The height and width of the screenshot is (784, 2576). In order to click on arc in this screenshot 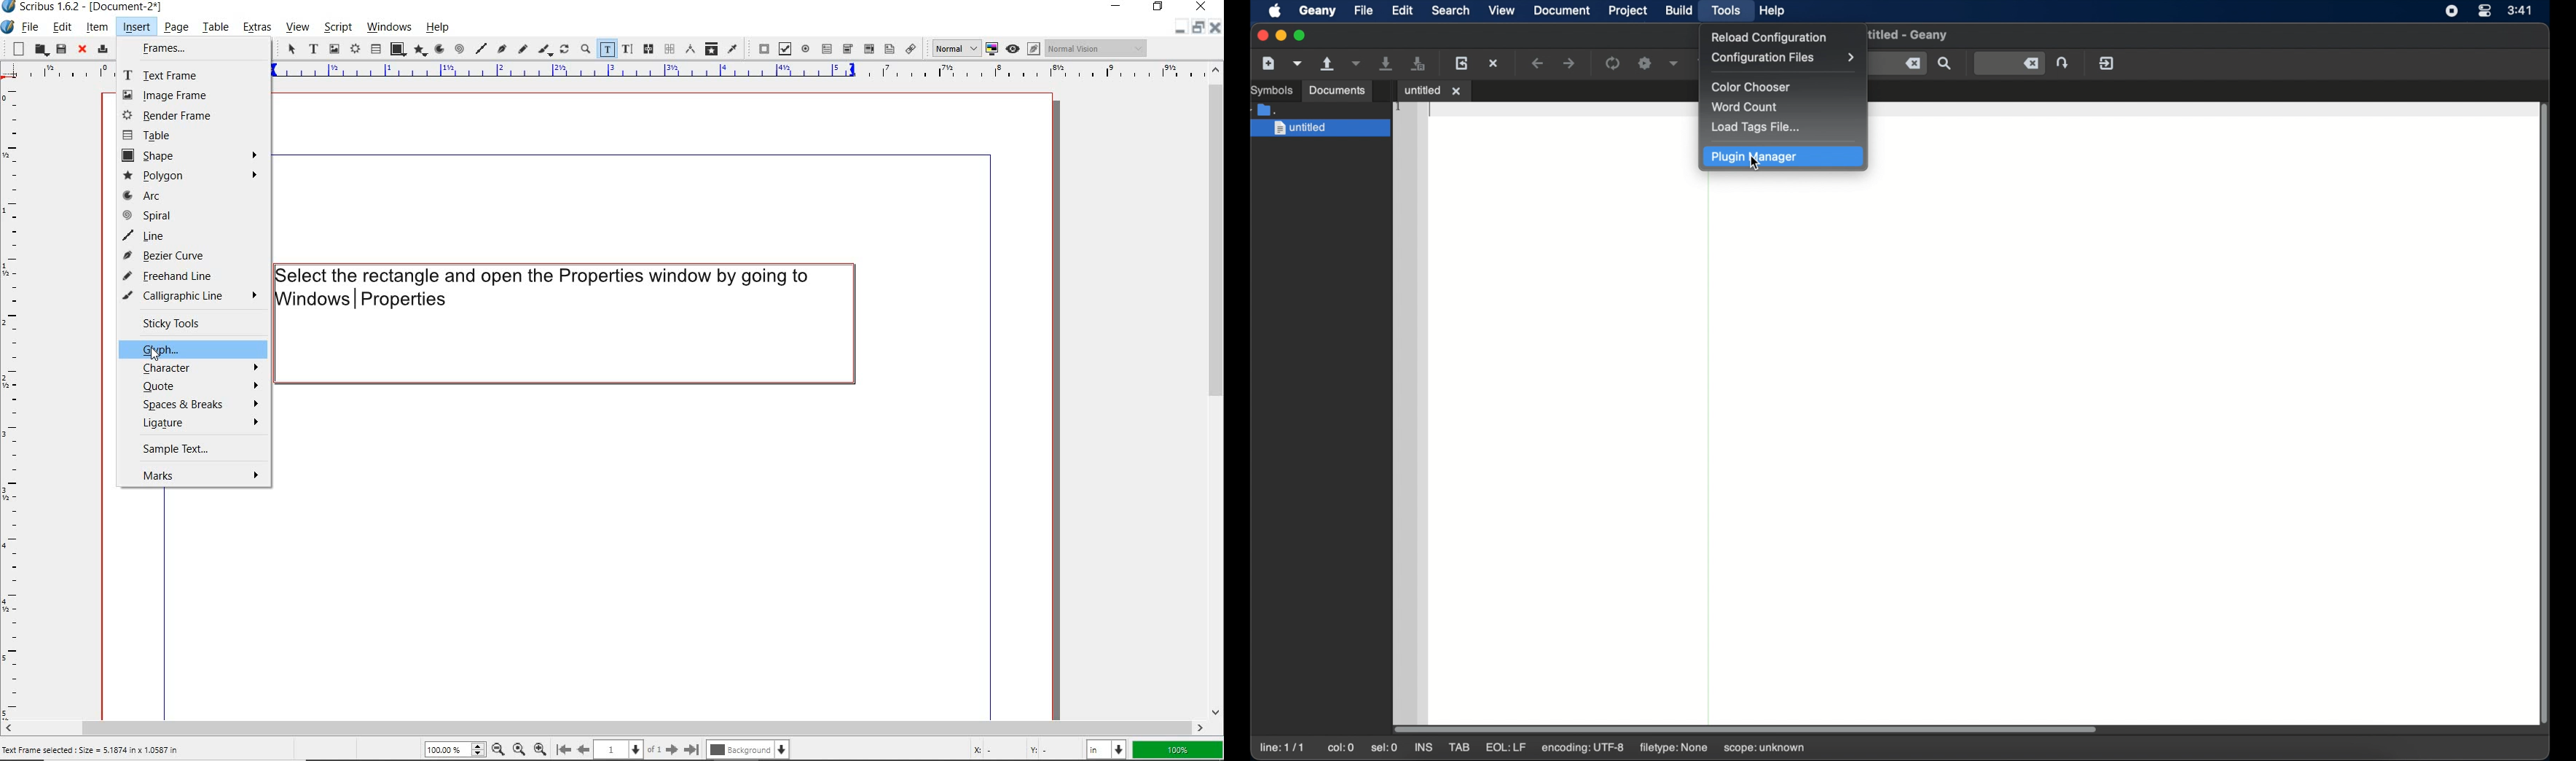, I will do `click(439, 49)`.